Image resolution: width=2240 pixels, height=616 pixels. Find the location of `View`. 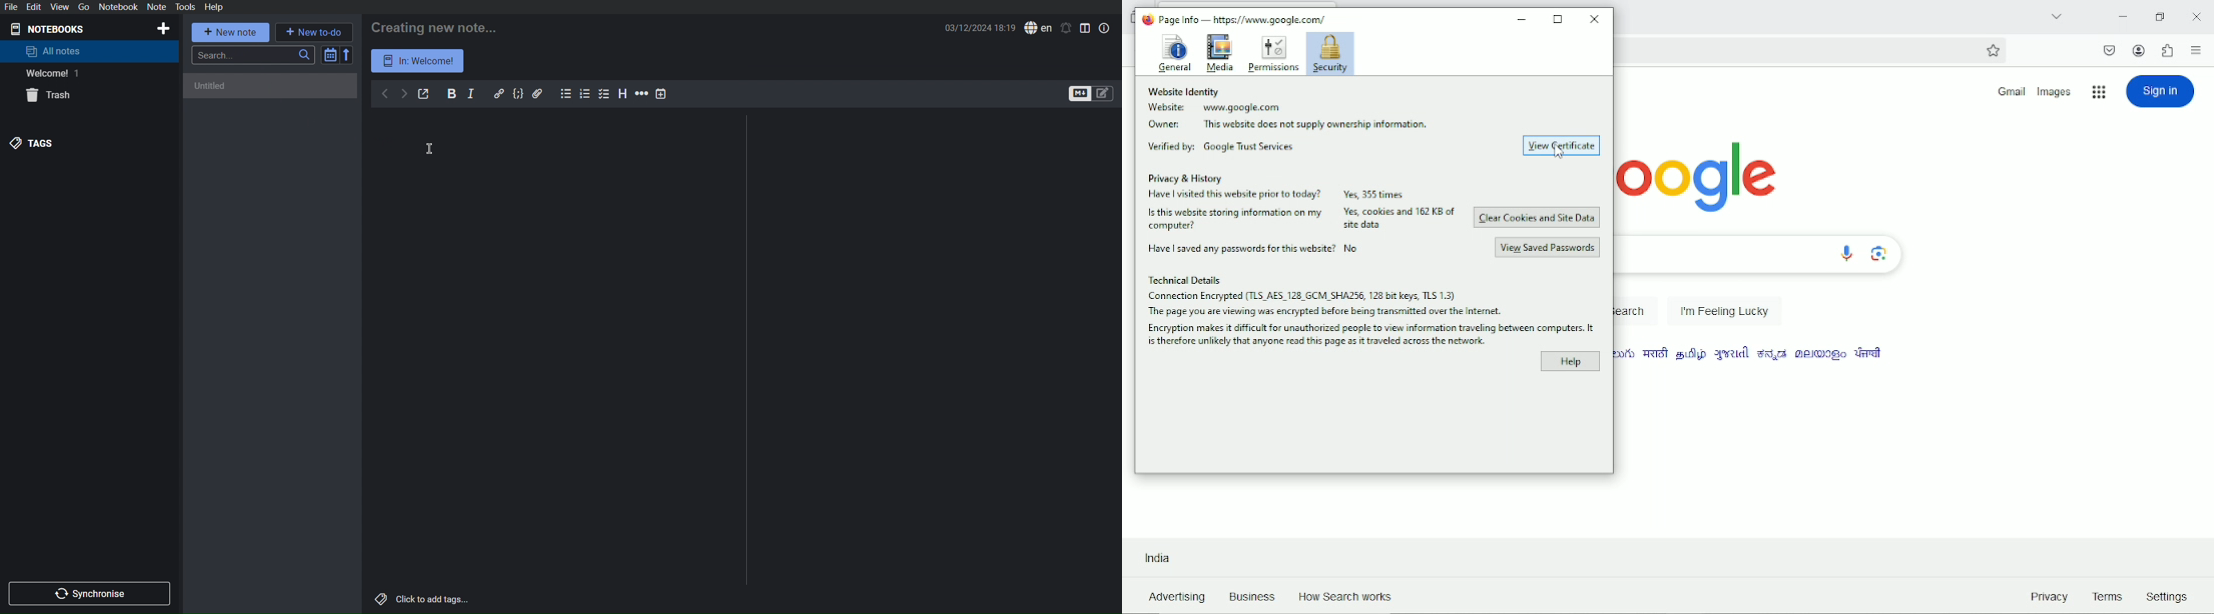

View is located at coordinates (59, 6).